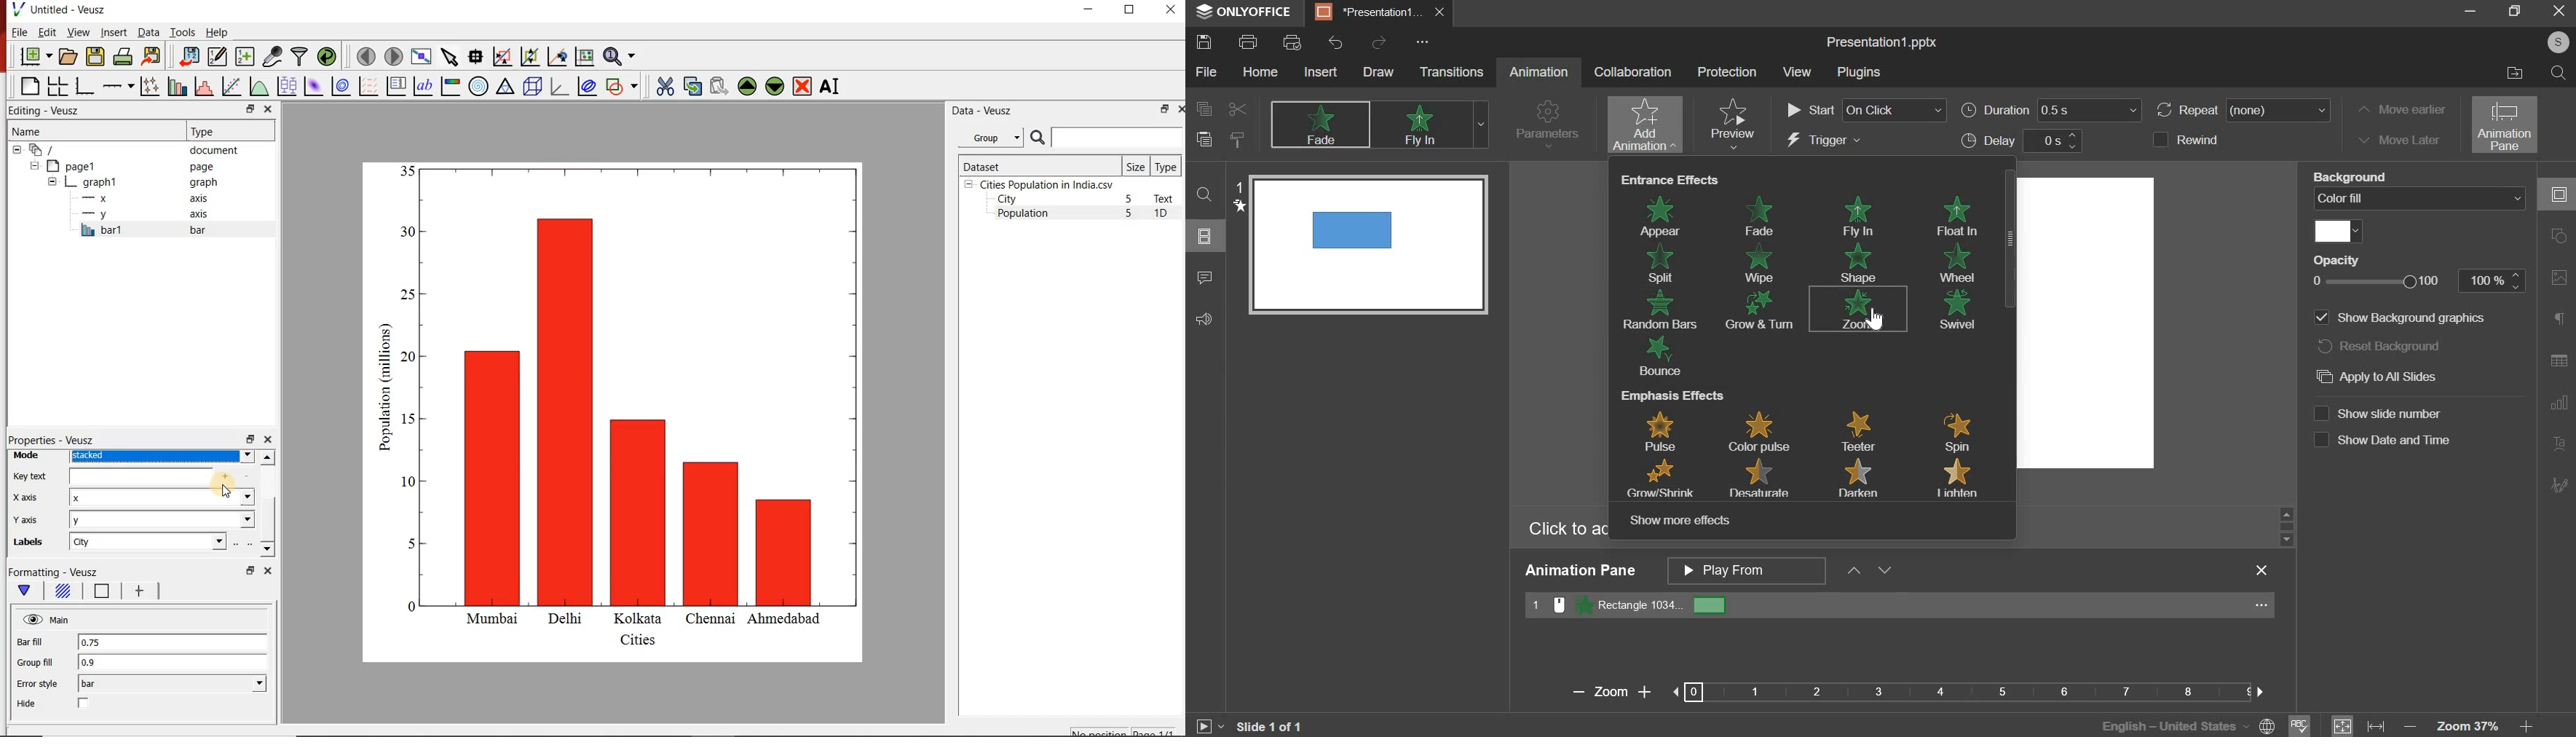 The image size is (2576, 756). What do you see at coordinates (2025, 141) in the screenshot?
I see `delay` at bounding box center [2025, 141].